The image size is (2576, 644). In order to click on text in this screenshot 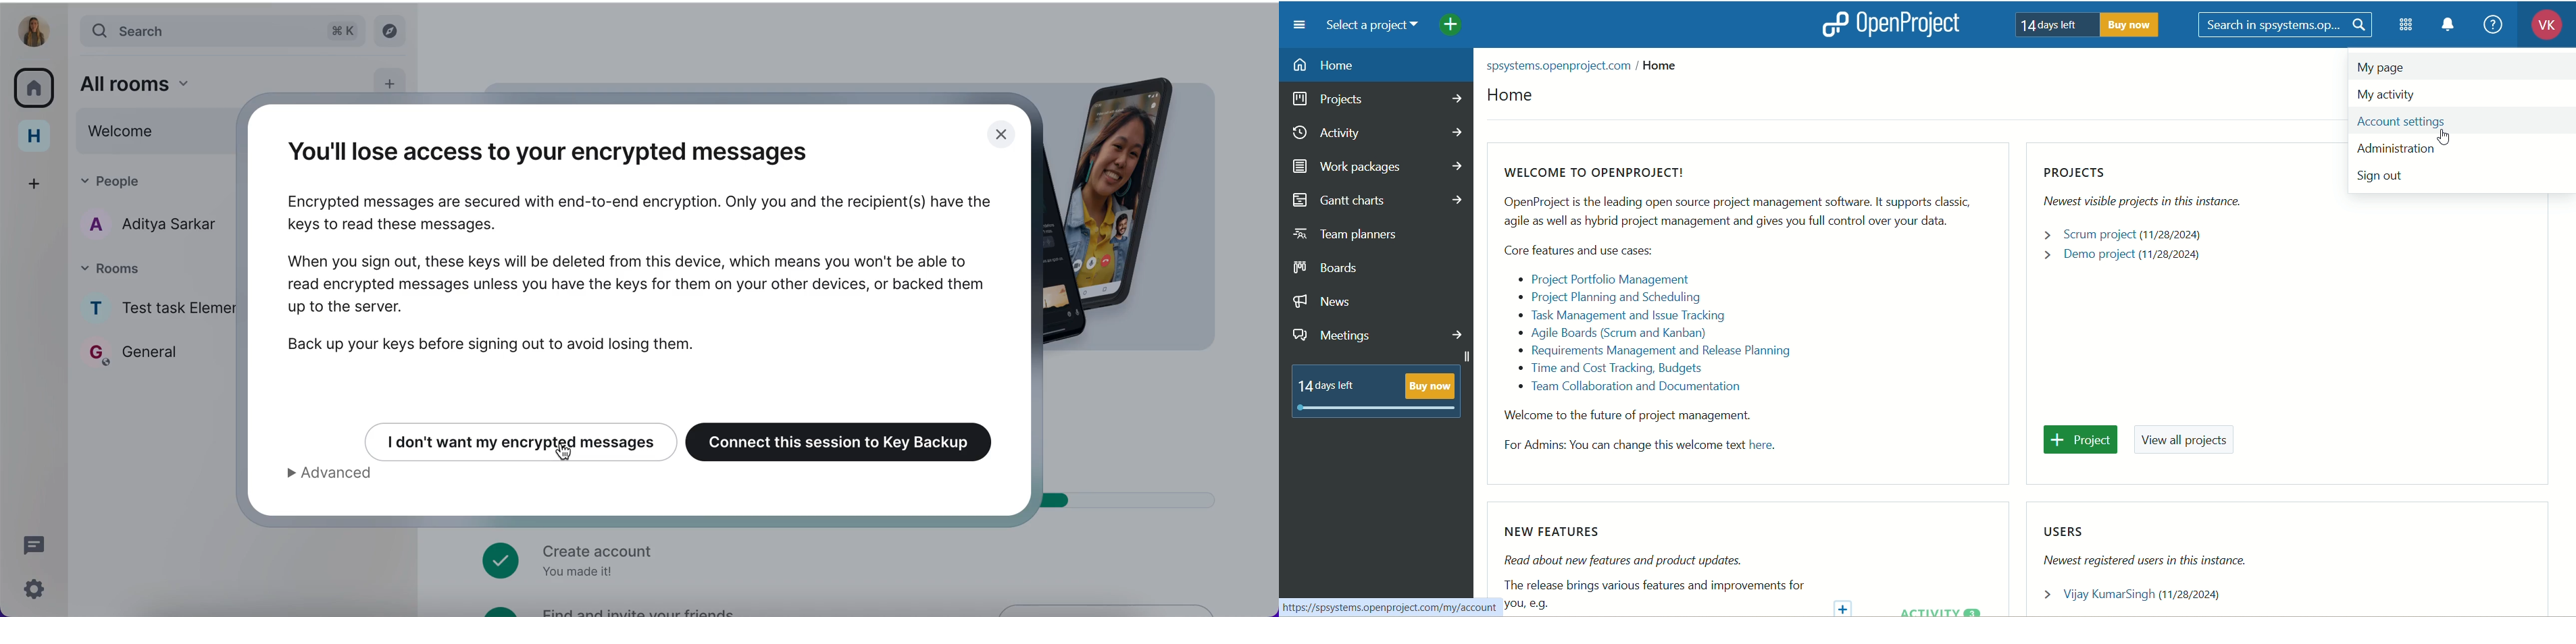, I will do `click(2148, 545)`.